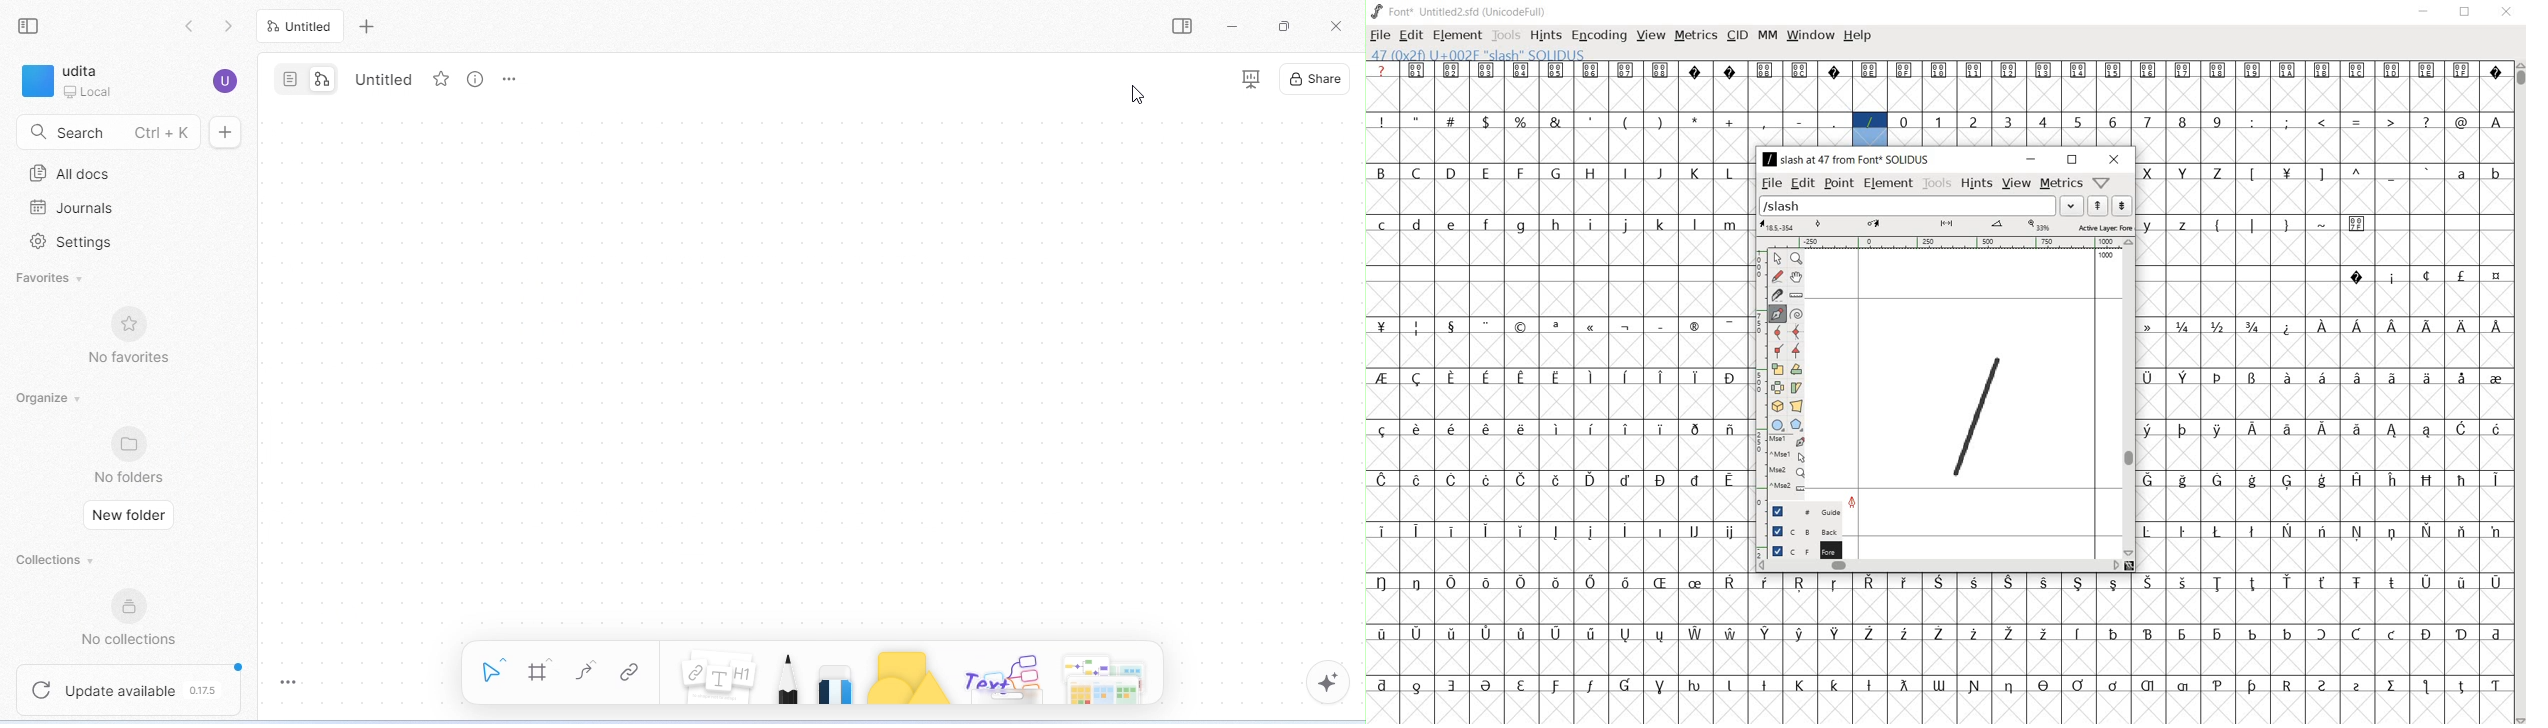 The image size is (2548, 728). Describe the element at coordinates (1249, 79) in the screenshot. I see `presentation` at that location.